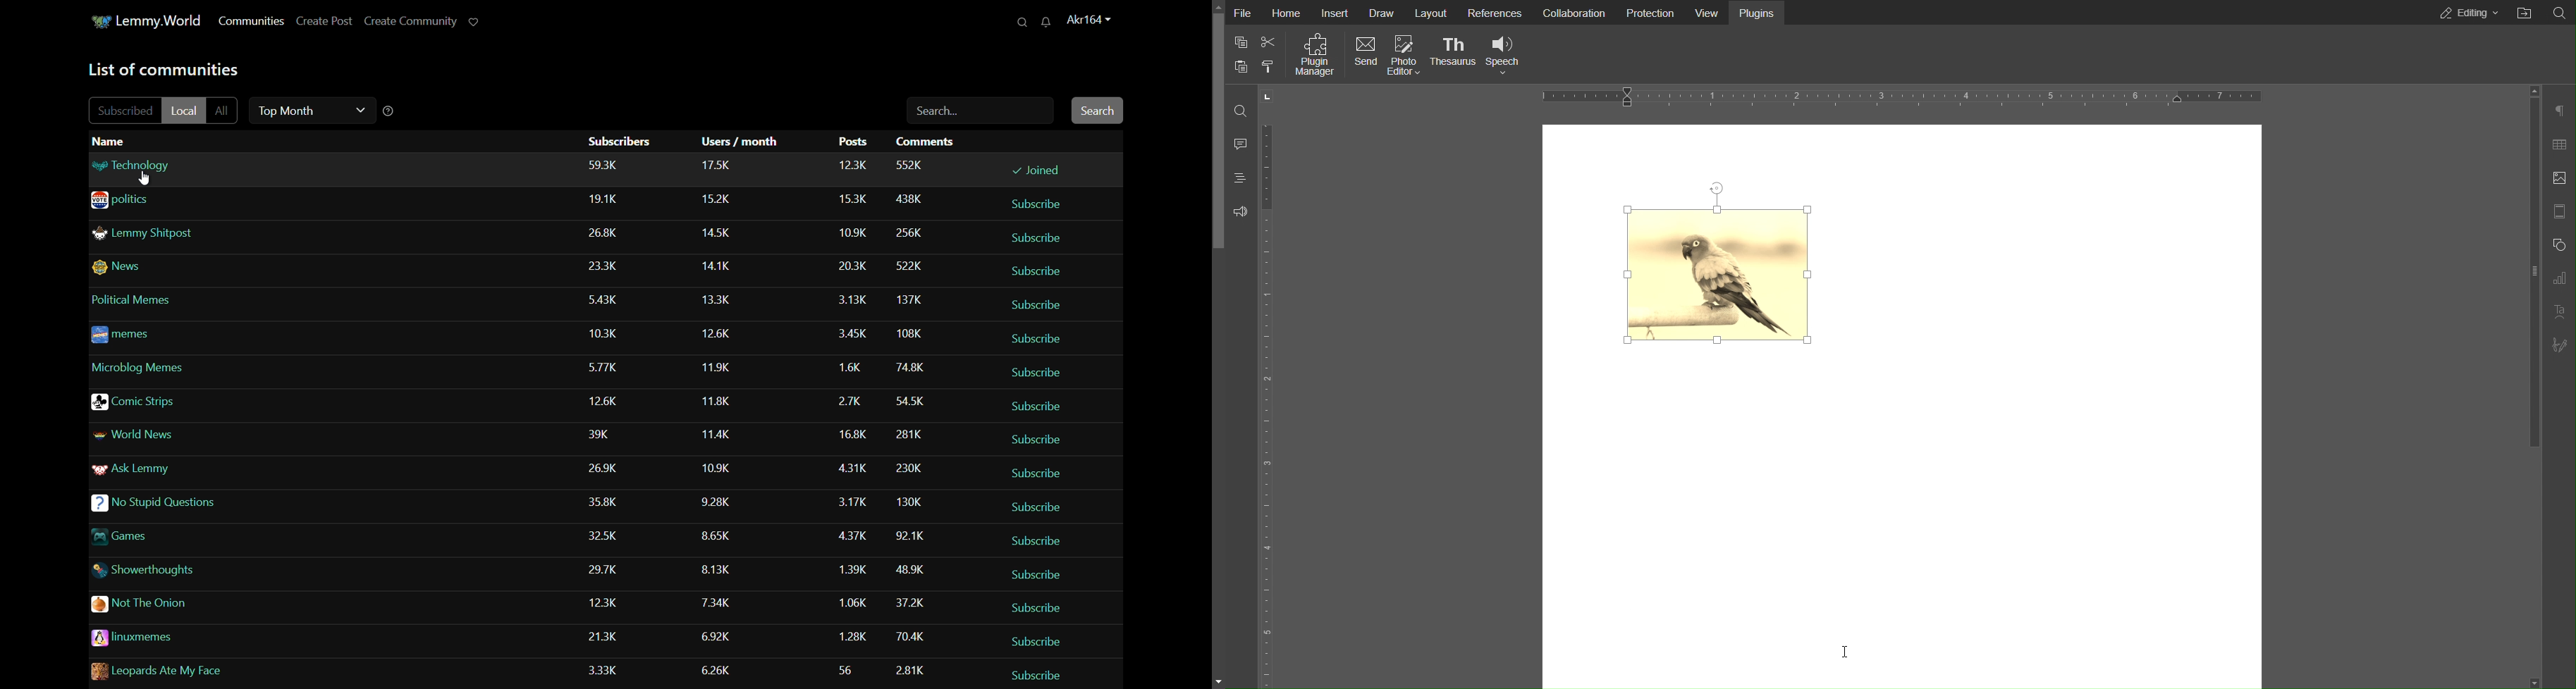 This screenshot has width=2576, height=700. I want to click on subscribe/unsubscribe, so click(1044, 205).